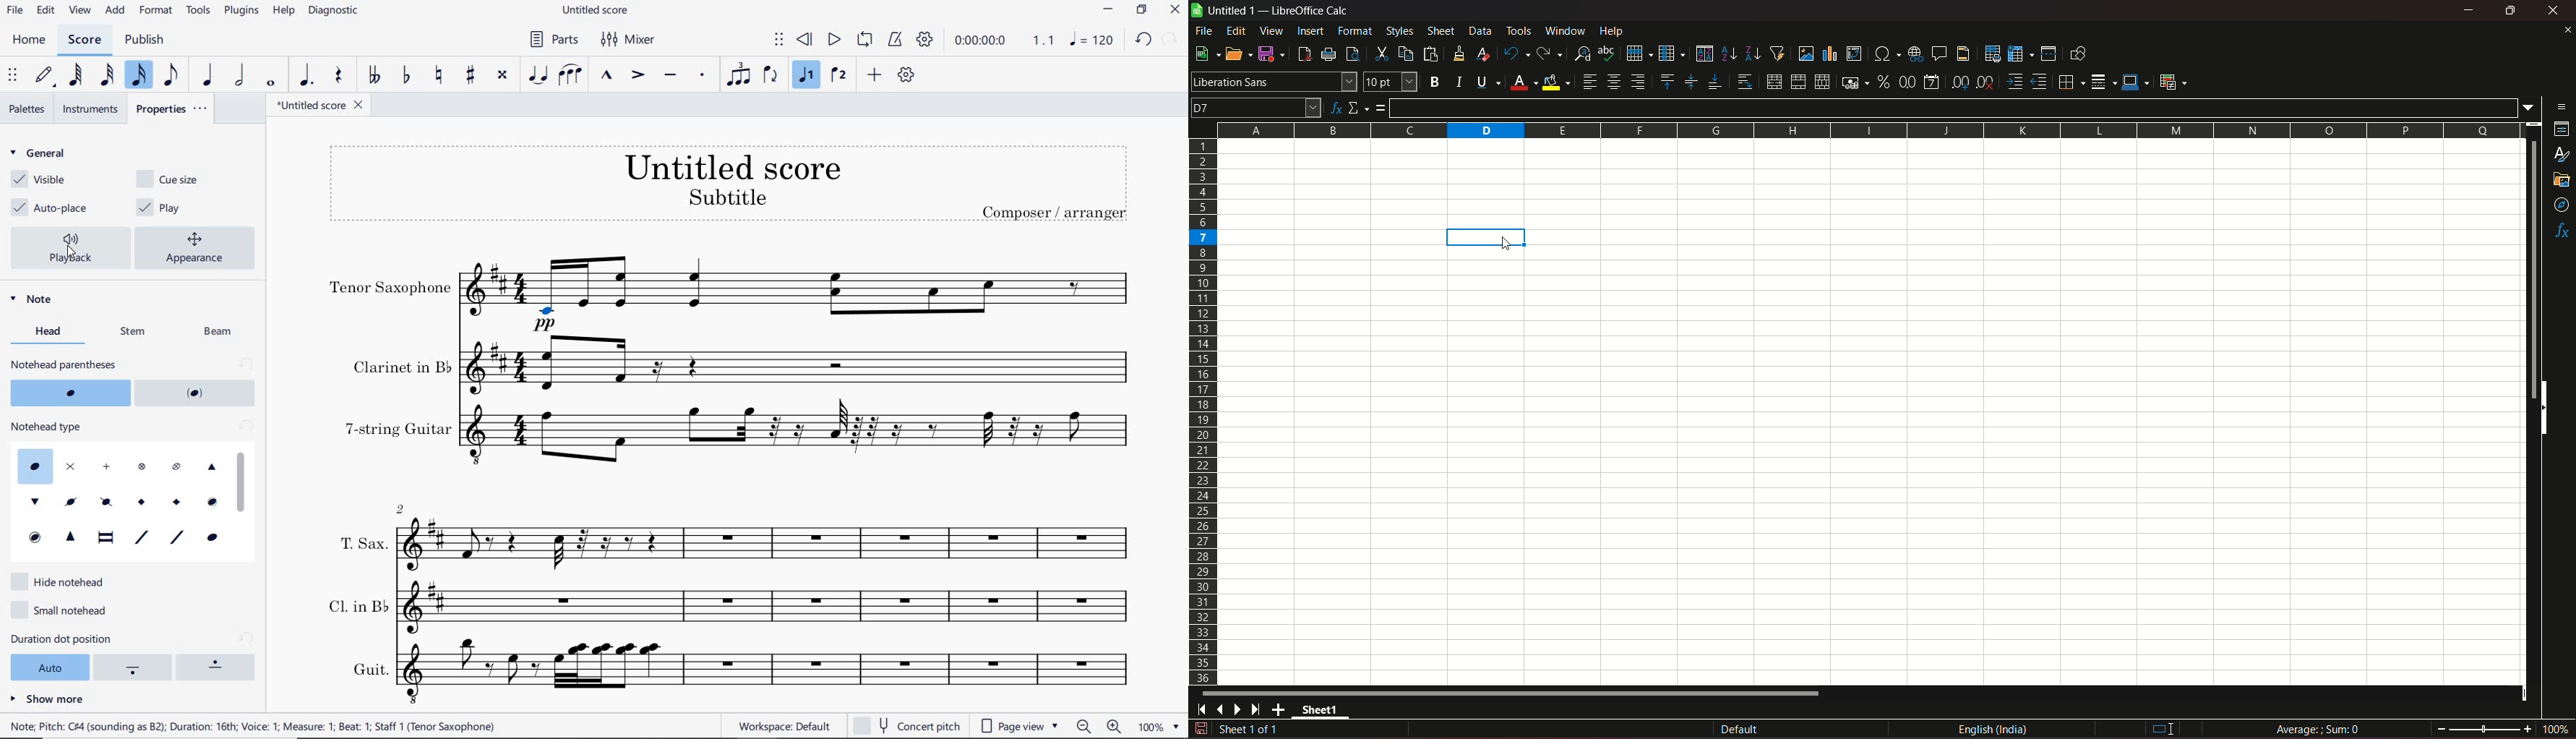 Image resolution: width=2576 pixels, height=756 pixels. Describe the element at coordinates (2562, 130) in the screenshot. I see `properties` at that location.